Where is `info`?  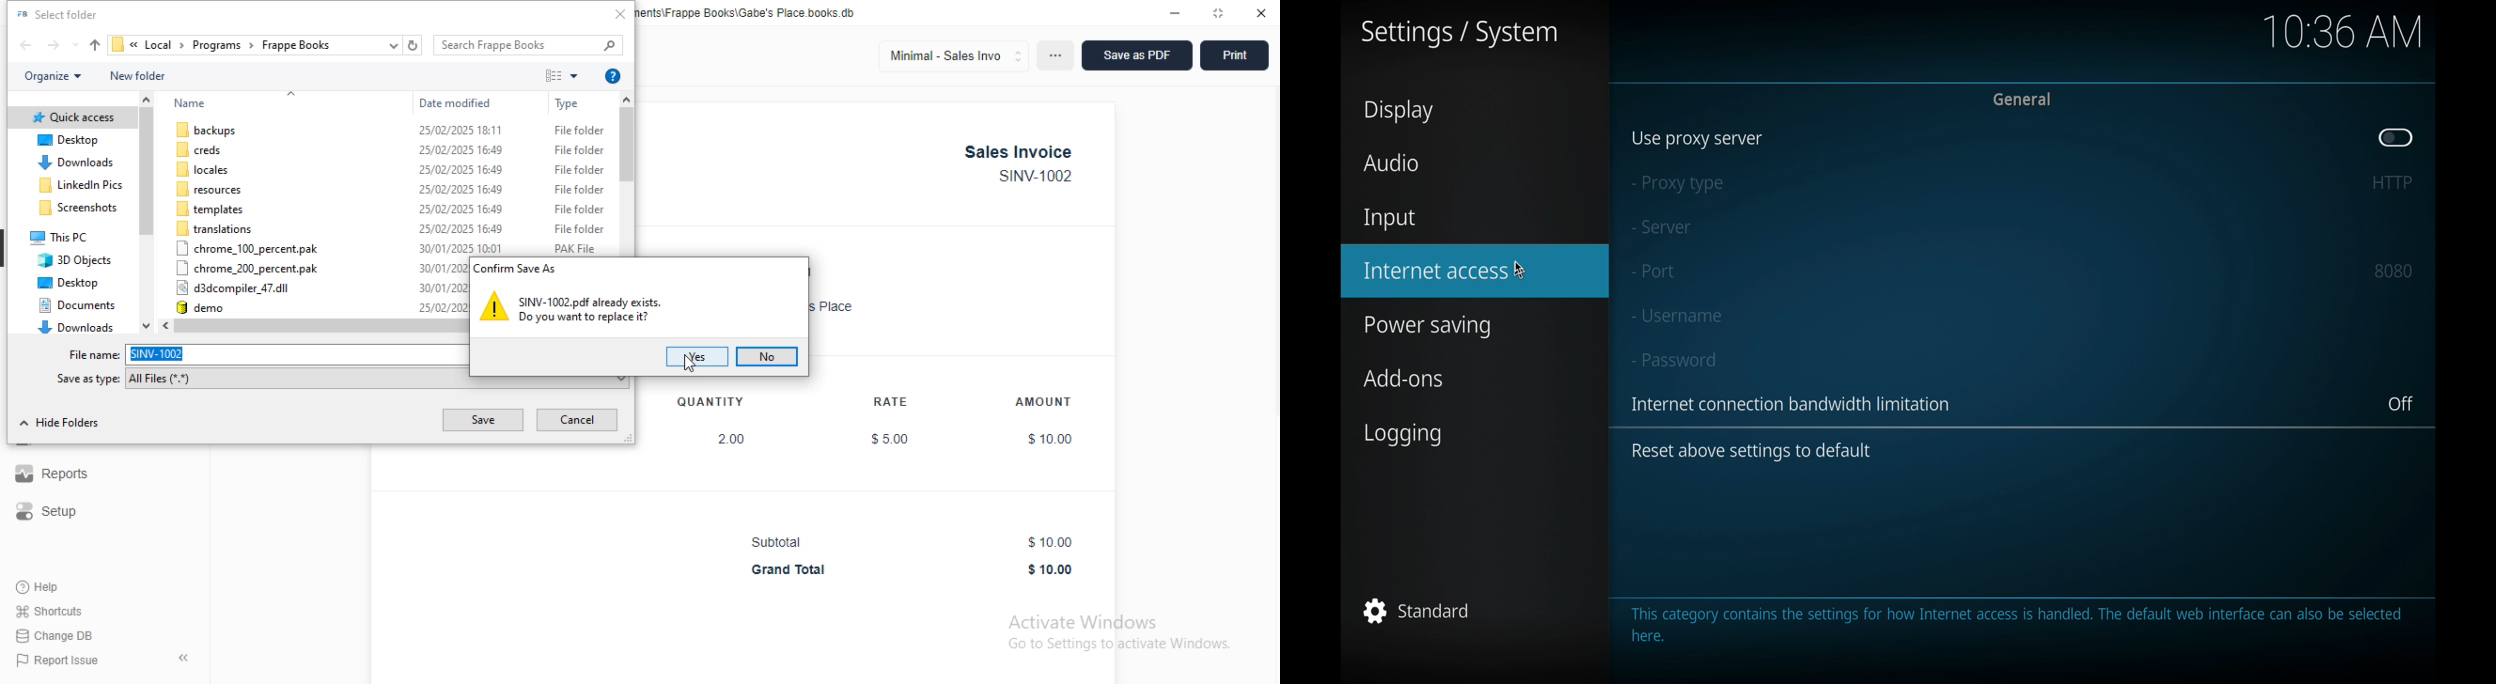
info is located at coordinates (1793, 404).